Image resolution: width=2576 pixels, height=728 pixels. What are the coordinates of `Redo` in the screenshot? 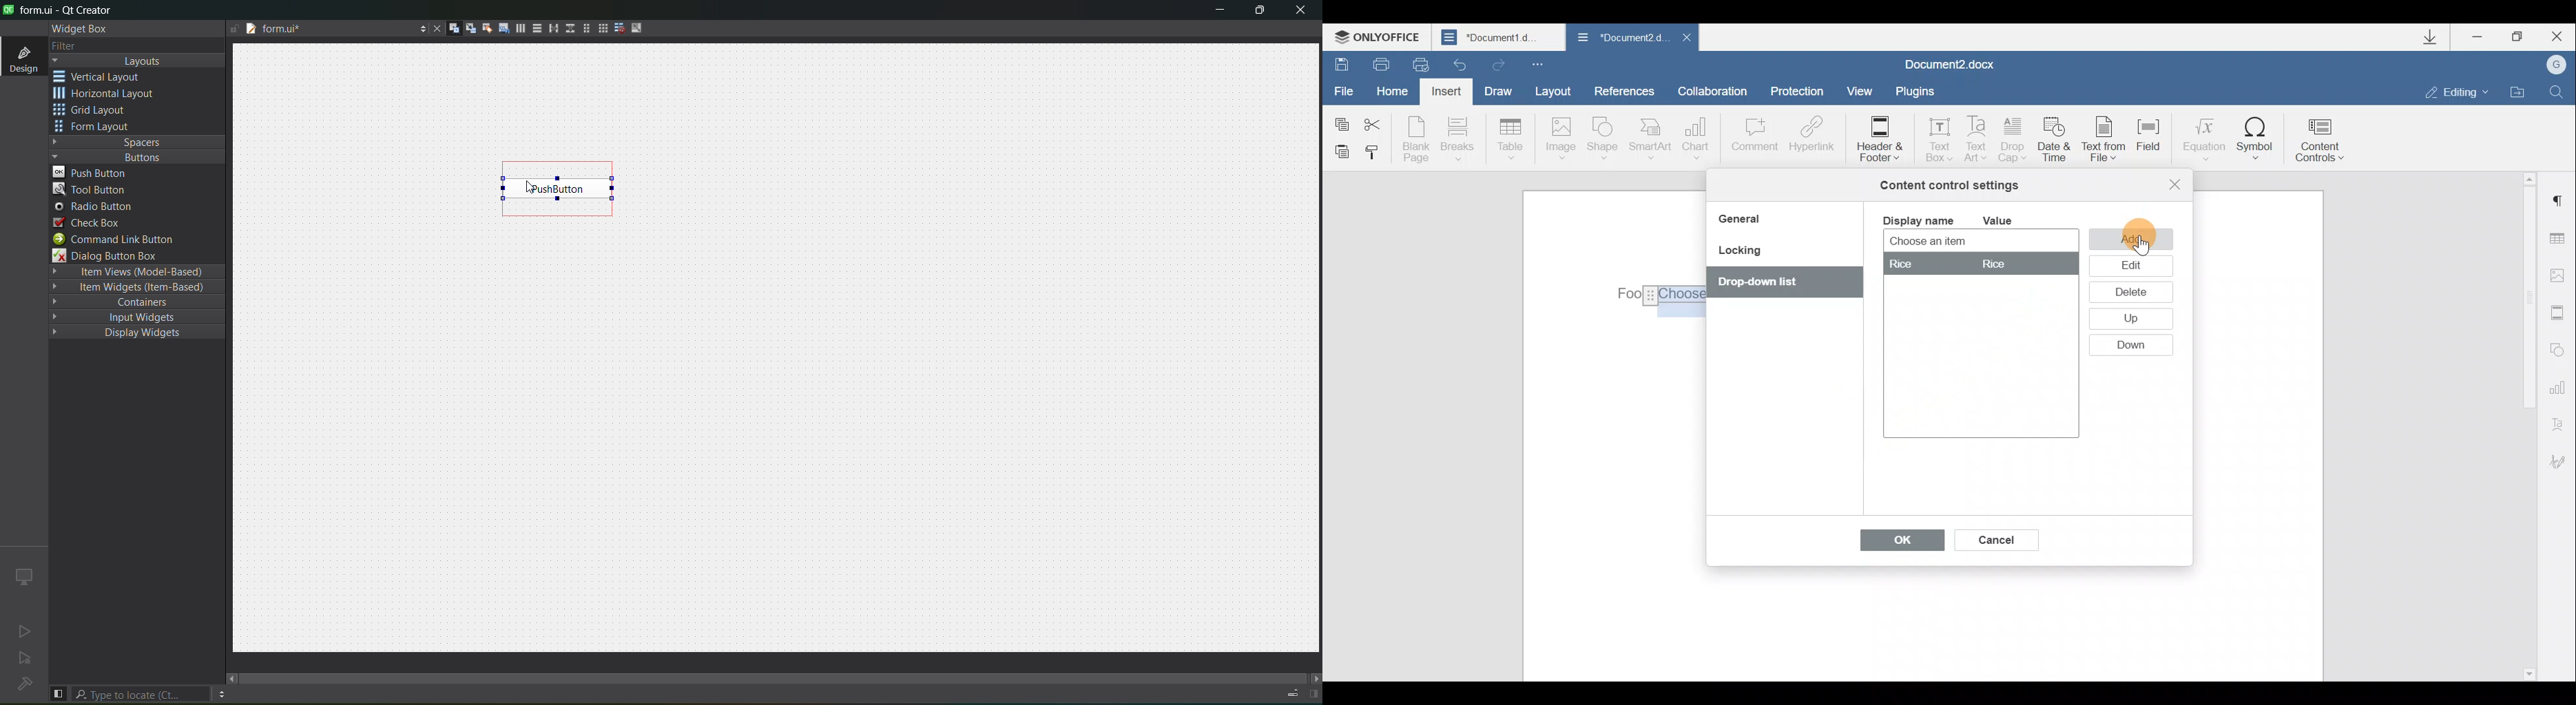 It's located at (1496, 62).